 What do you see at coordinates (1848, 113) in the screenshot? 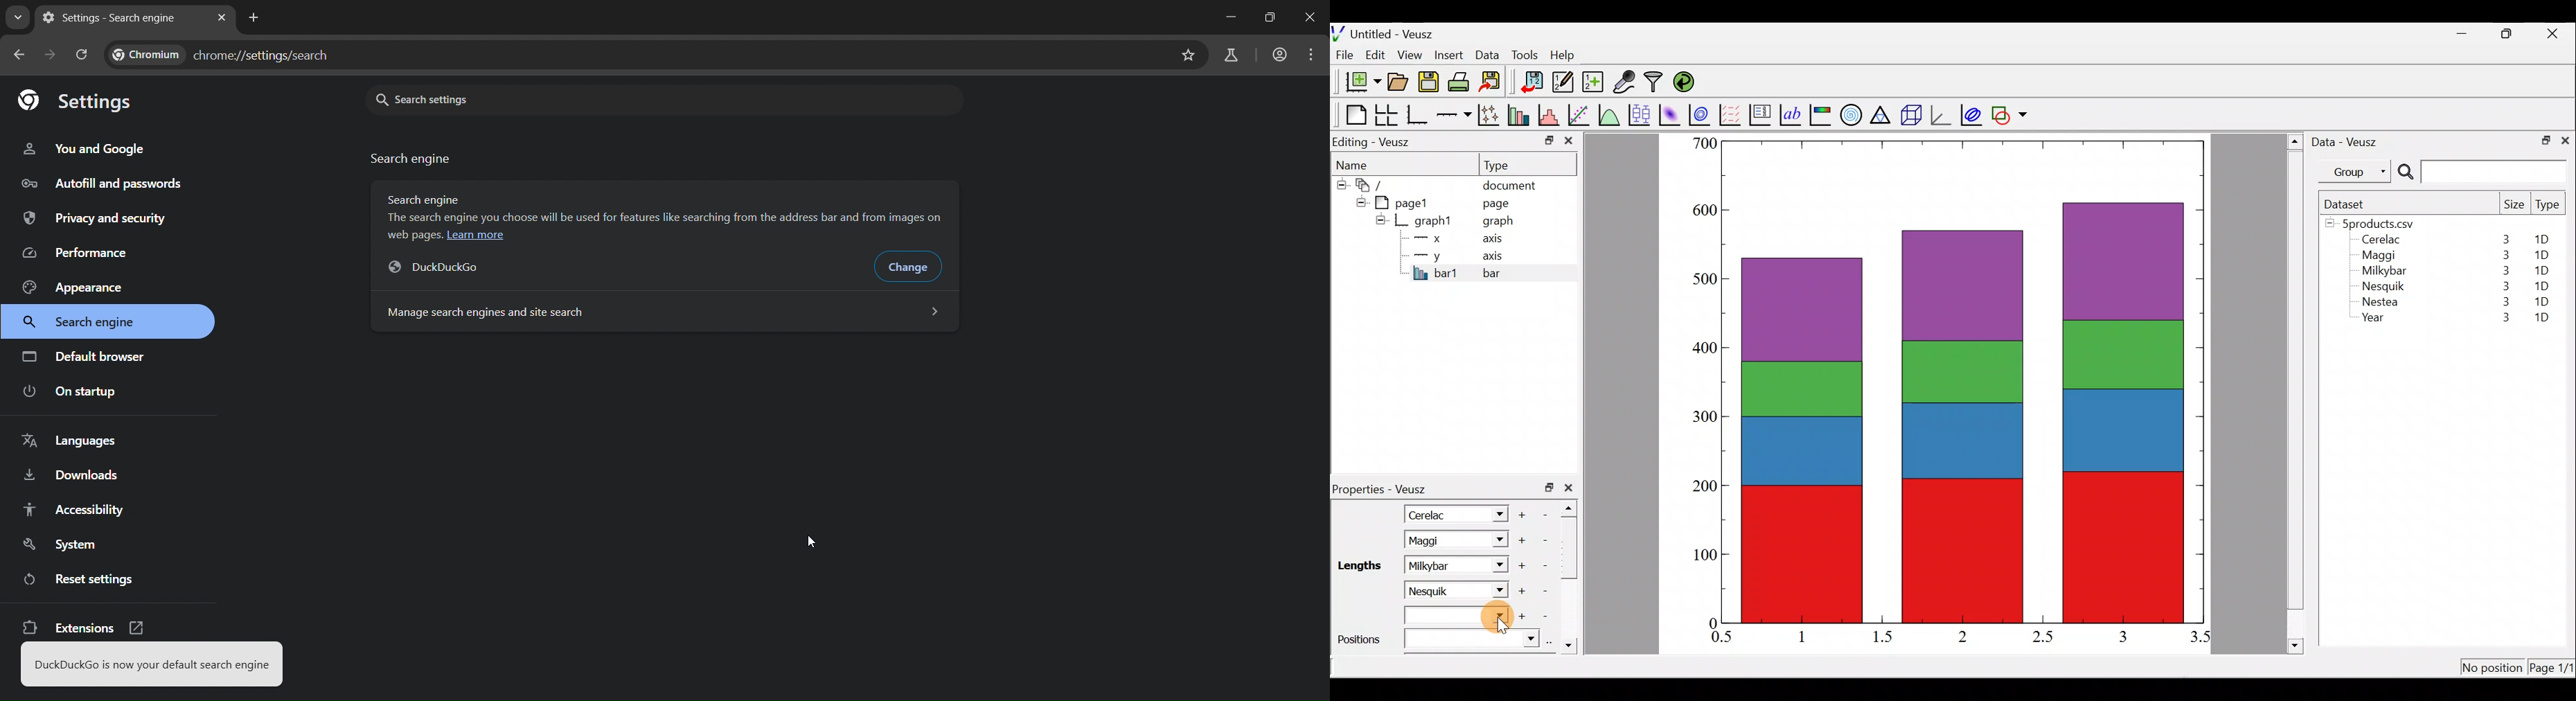
I see `Polar graph` at bounding box center [1848, 113].